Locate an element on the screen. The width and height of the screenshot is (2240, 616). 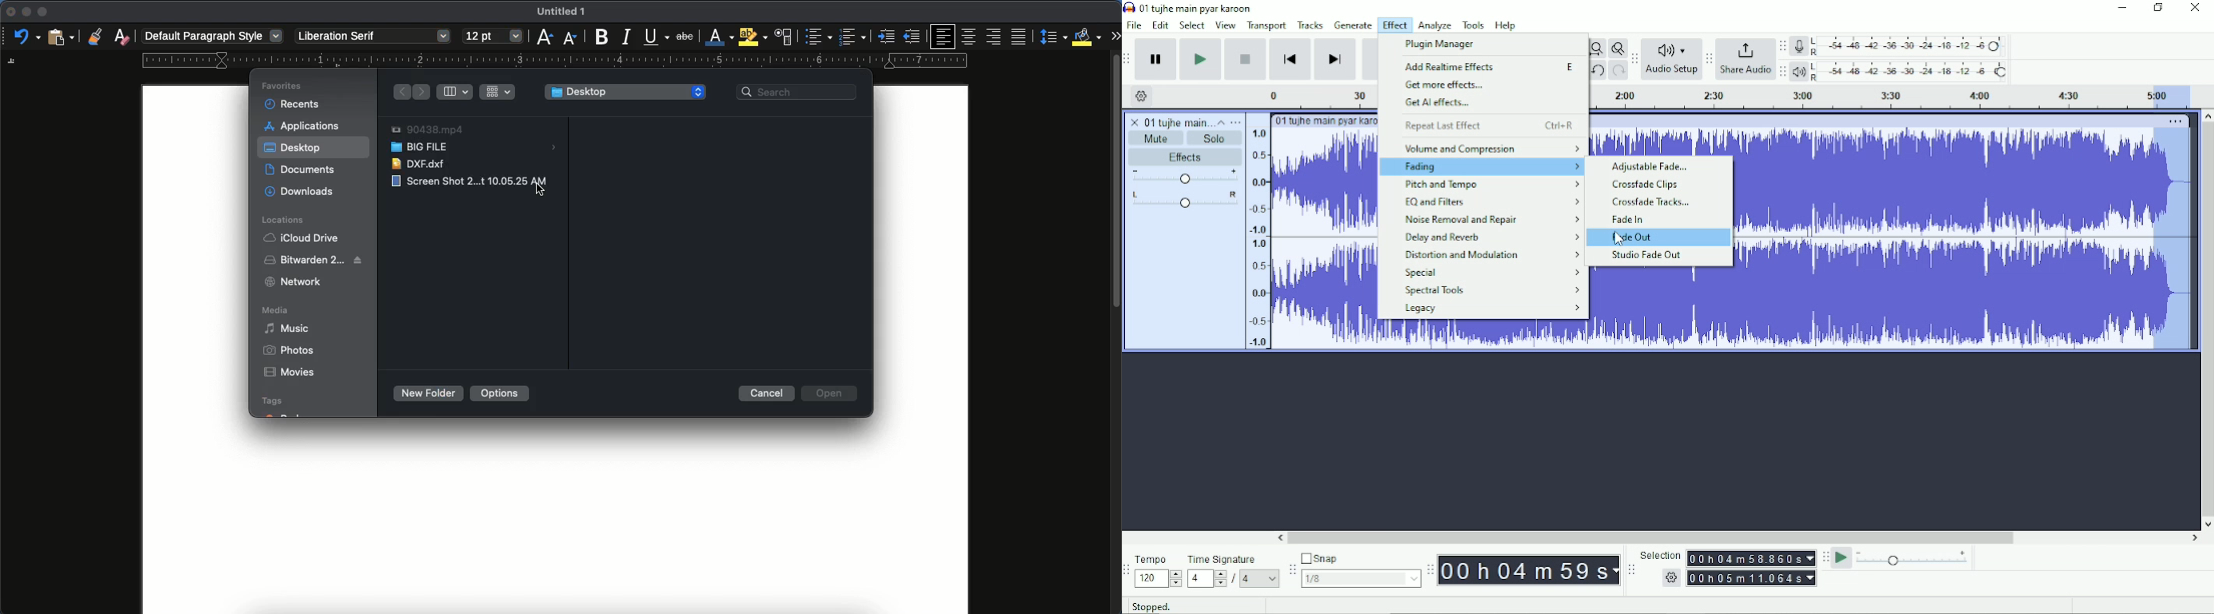
Collapse is located at coordinates (1223, 123).